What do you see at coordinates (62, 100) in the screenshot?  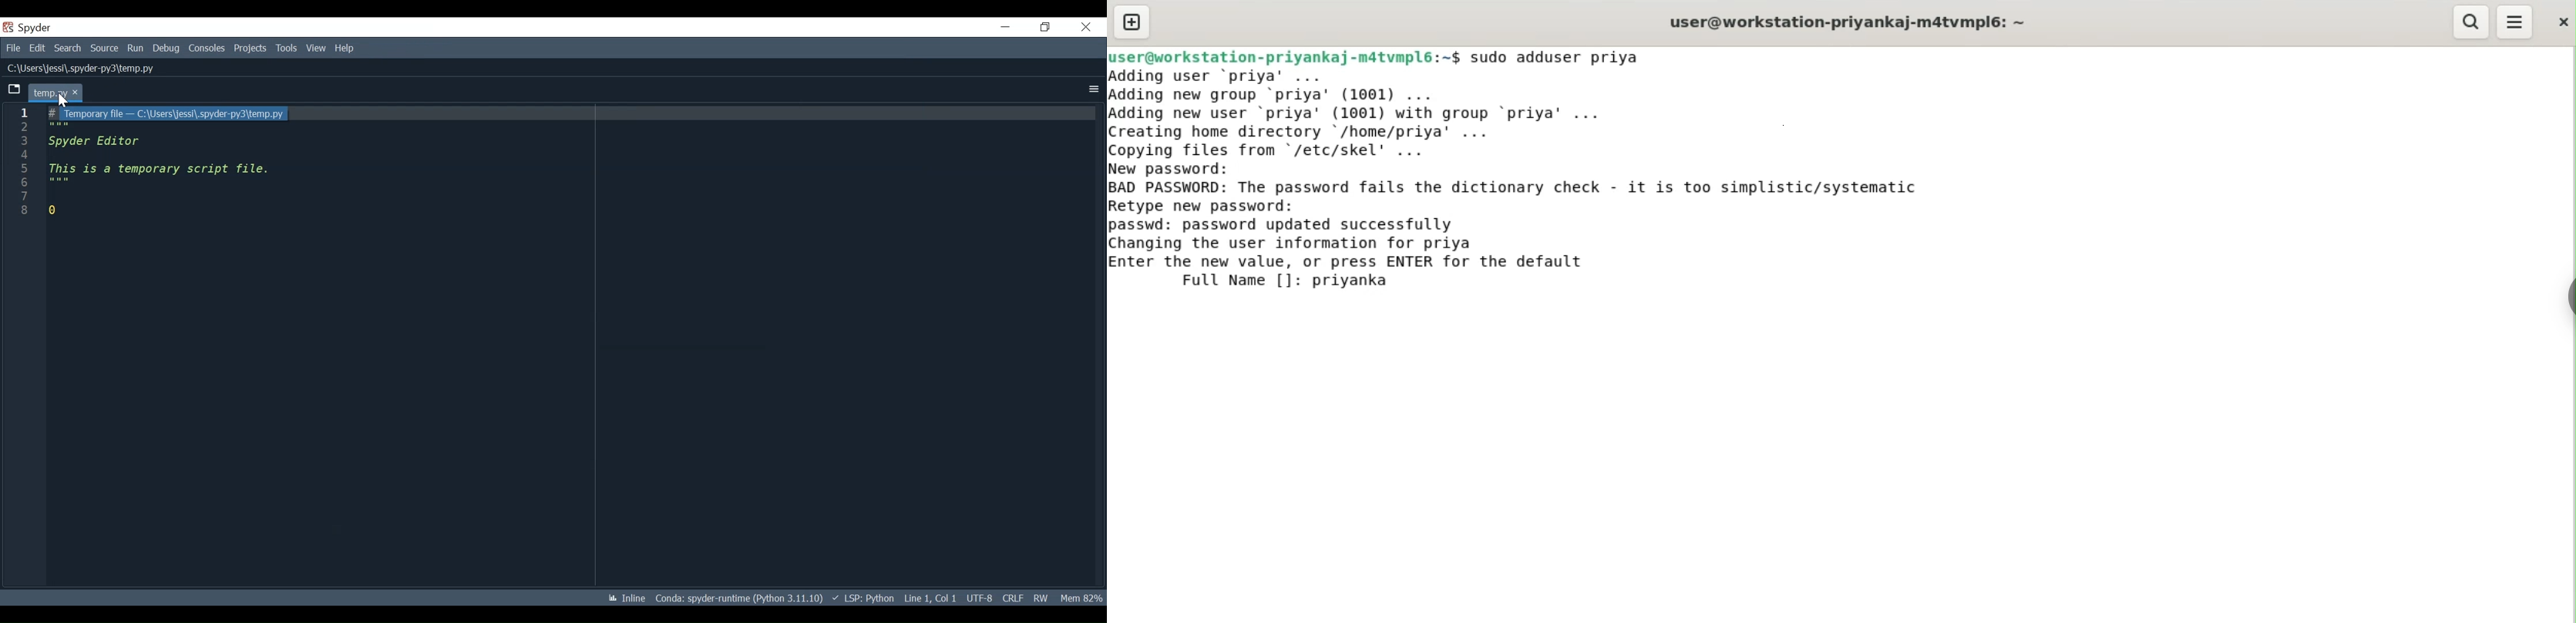 I see `Cursor` at bounding box center [62, 100].